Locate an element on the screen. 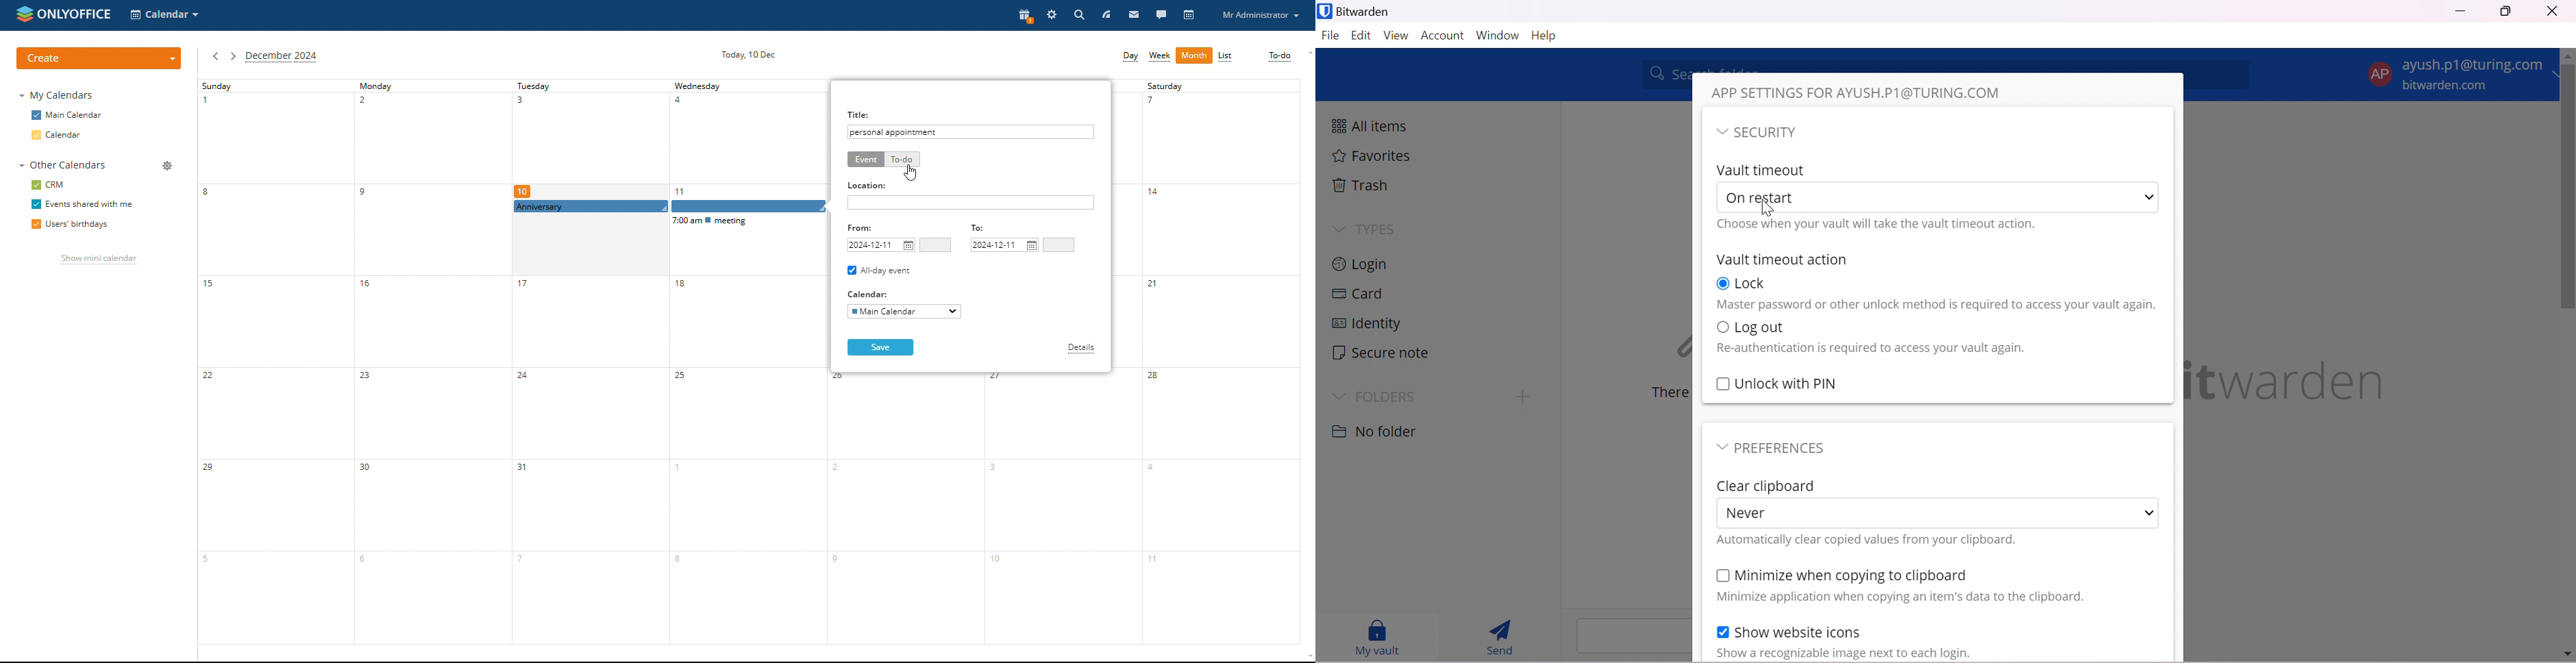  Checkbox is located at coordinates (1723, 385).